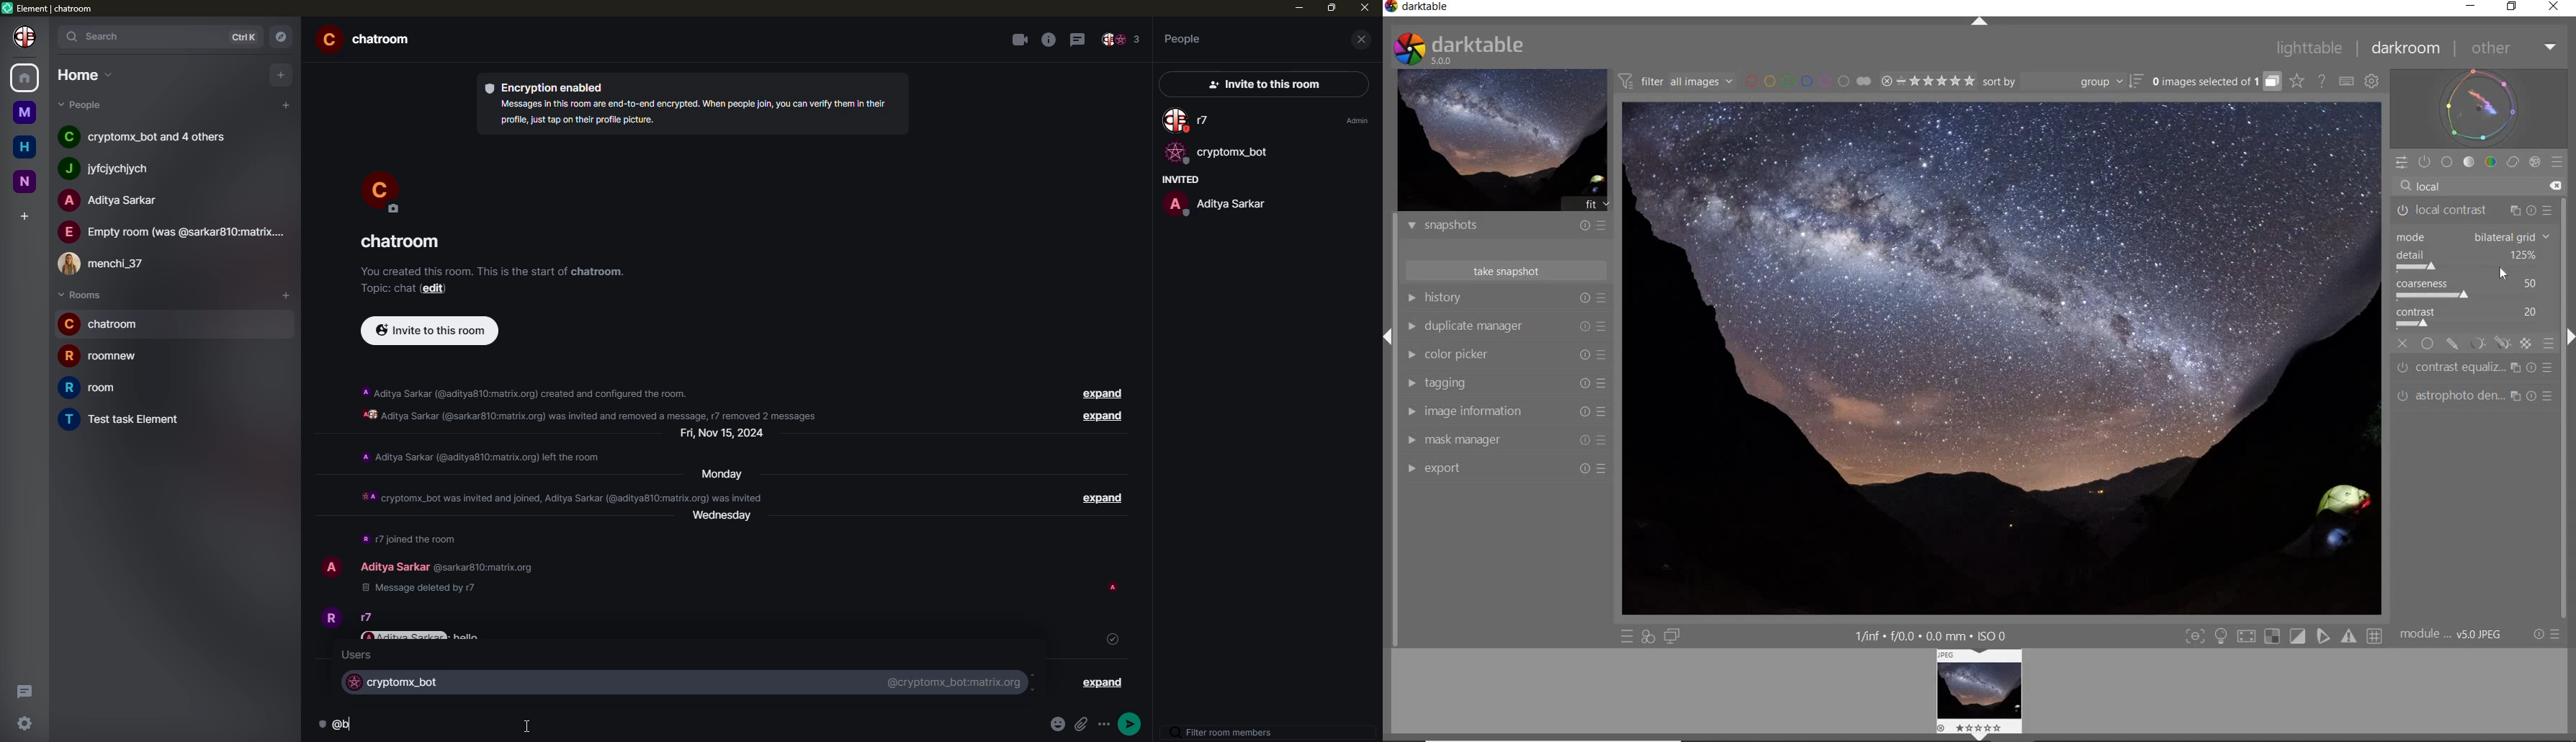  Describe the element at coordinates (148, 135) in the screenshot. I see `people` at that location.